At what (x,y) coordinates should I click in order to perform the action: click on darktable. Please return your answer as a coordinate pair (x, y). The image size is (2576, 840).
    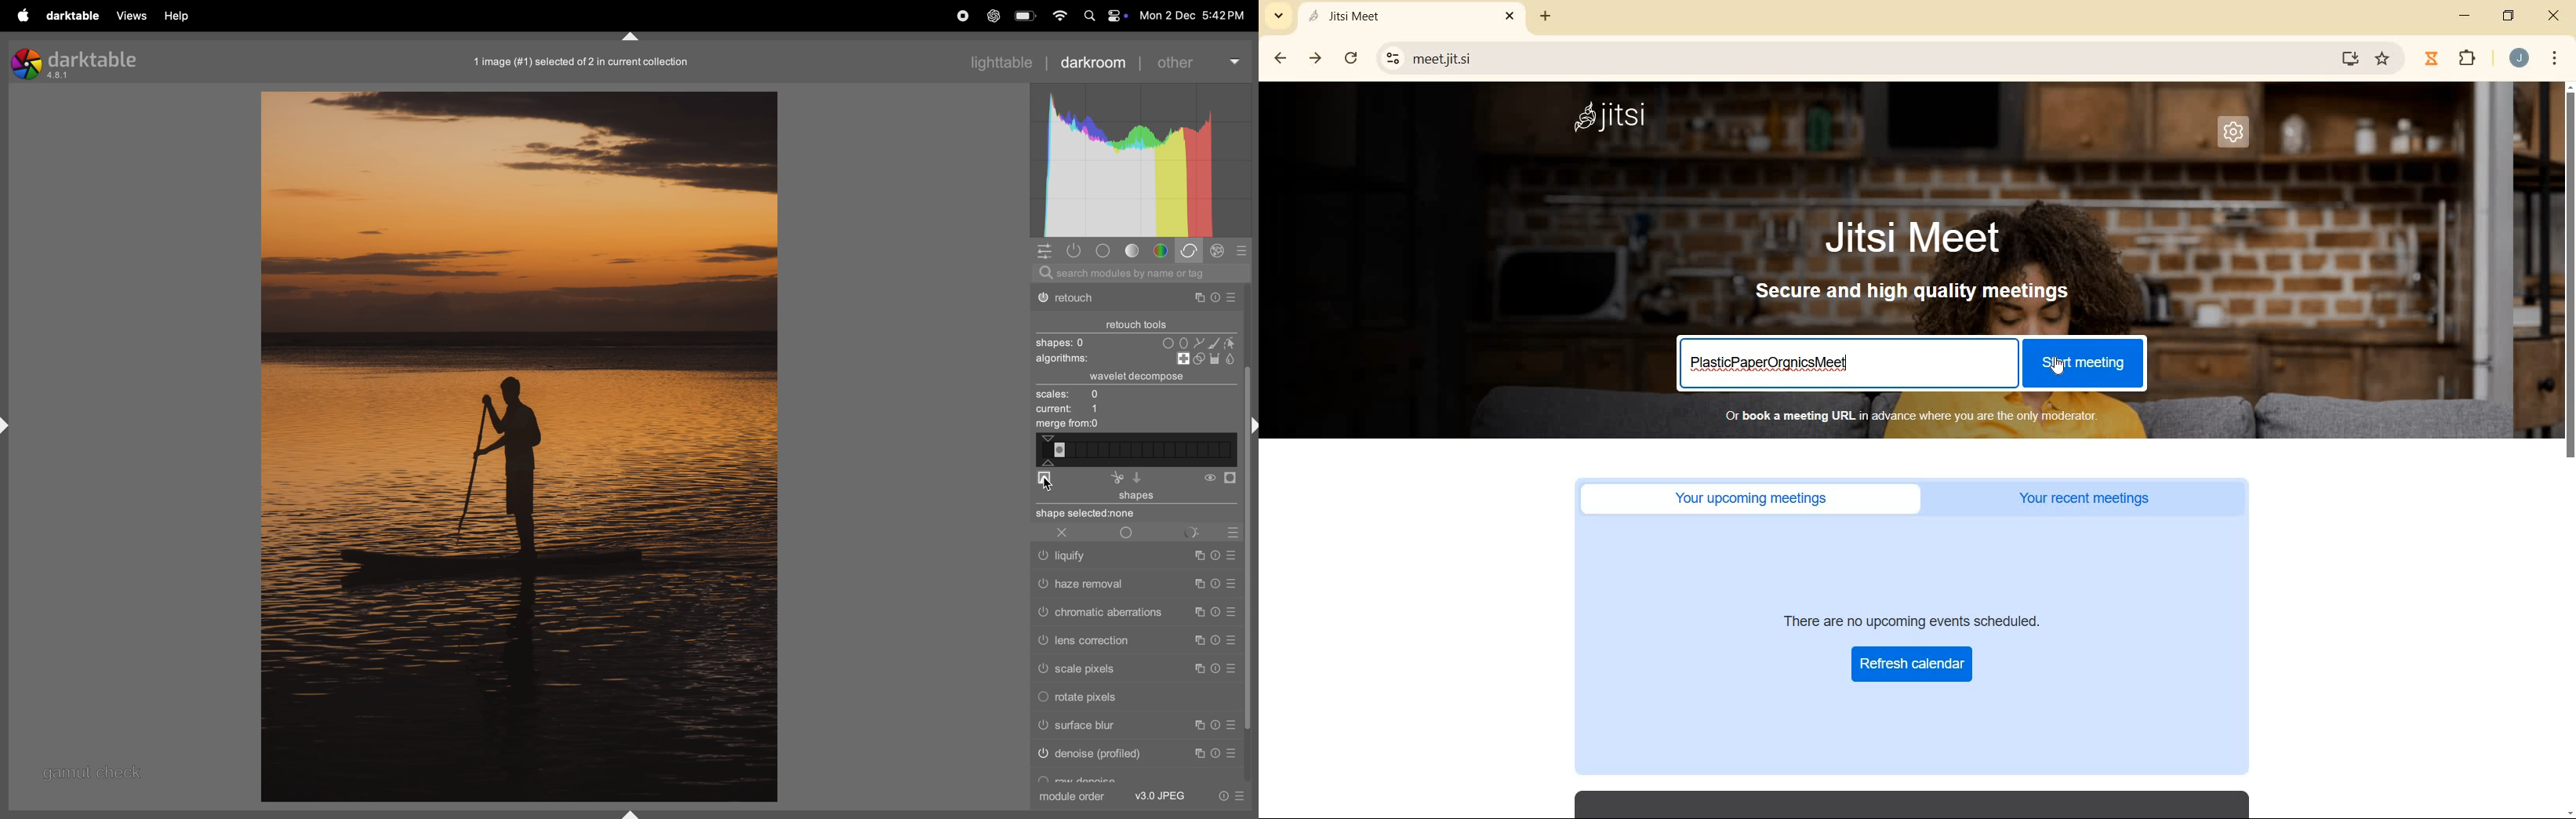
    Looking at the image, I should click on (74, 15).